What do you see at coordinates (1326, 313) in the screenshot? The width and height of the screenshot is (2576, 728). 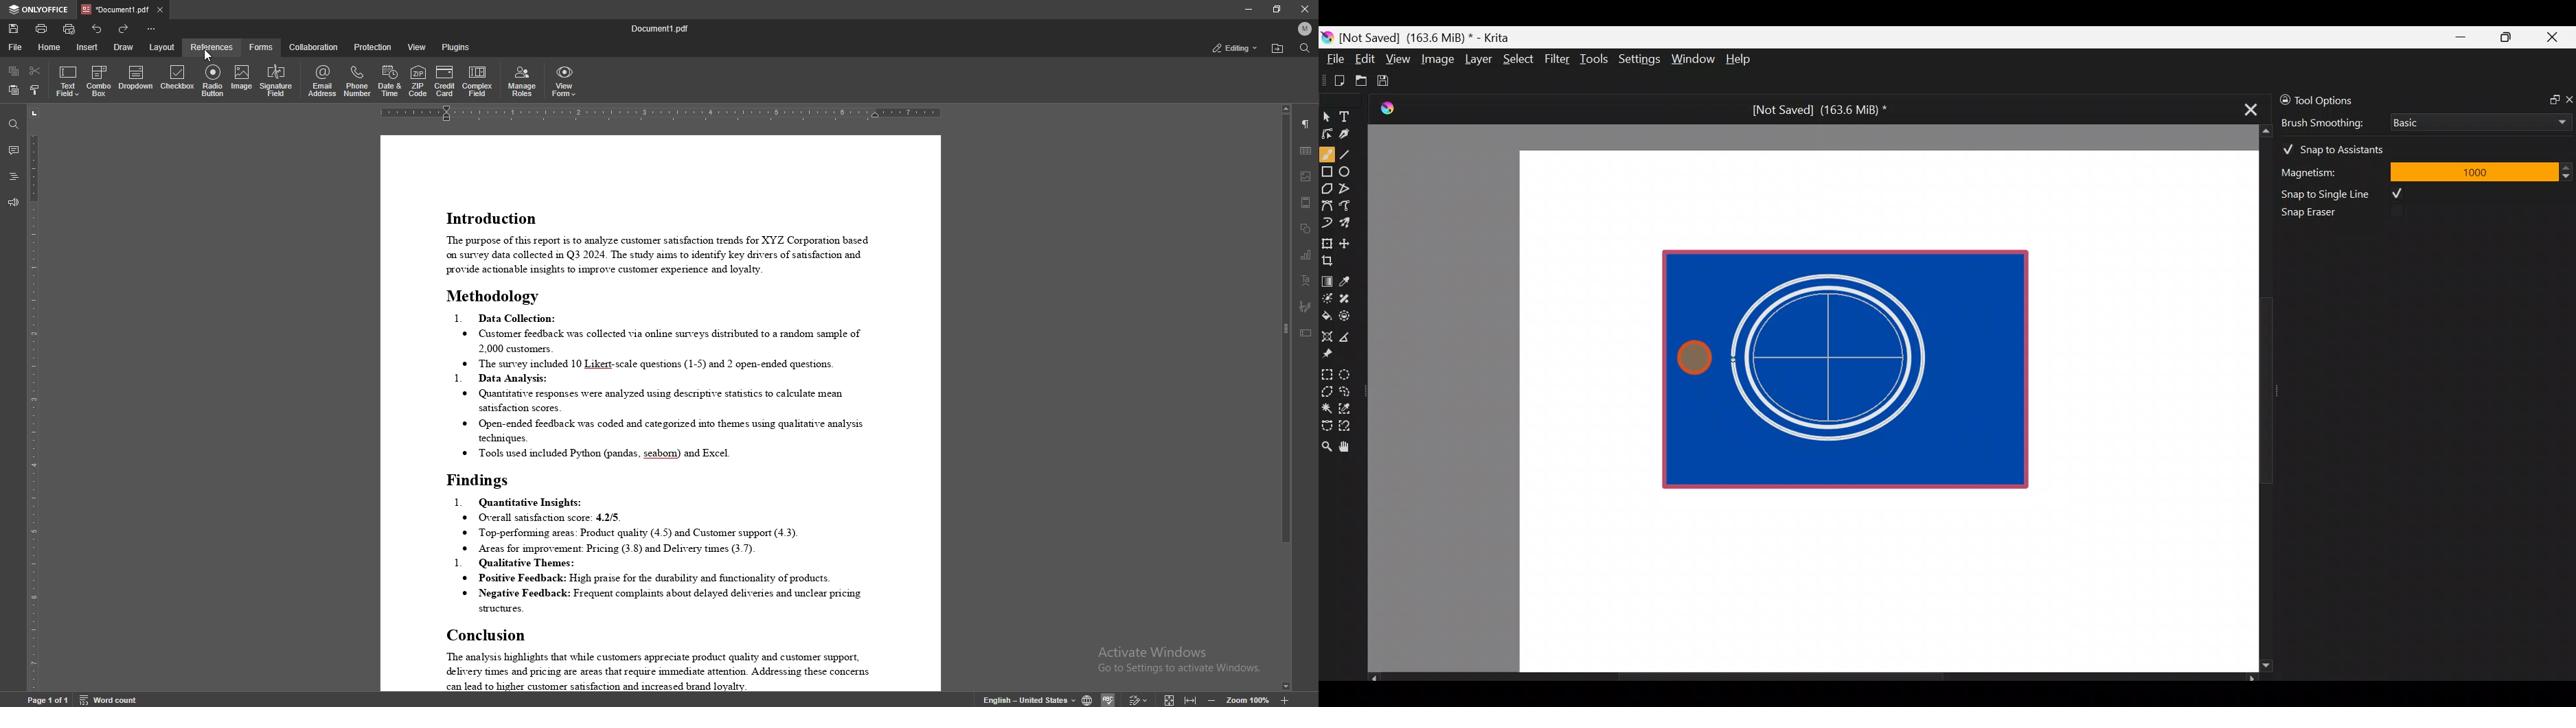 I see `Fill a contiguous area of colour with colour/fill a selection` at bounding box center [1326, 313].